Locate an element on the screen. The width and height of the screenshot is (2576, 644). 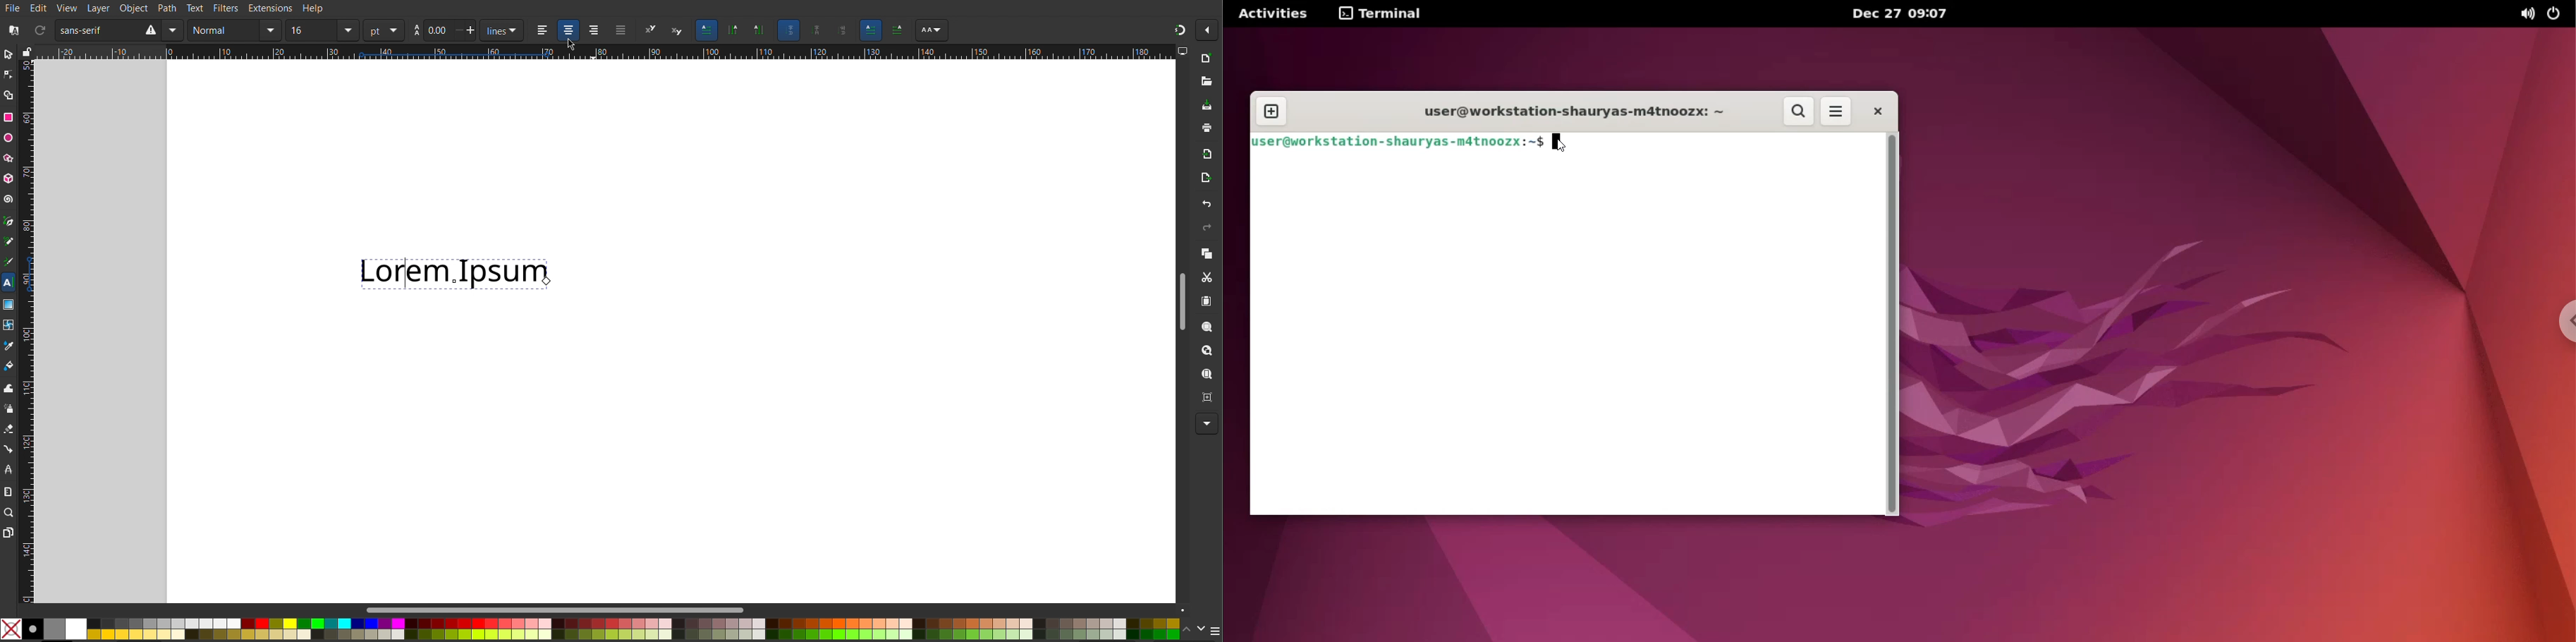
Fill Color is located at coordinates (11, 366).